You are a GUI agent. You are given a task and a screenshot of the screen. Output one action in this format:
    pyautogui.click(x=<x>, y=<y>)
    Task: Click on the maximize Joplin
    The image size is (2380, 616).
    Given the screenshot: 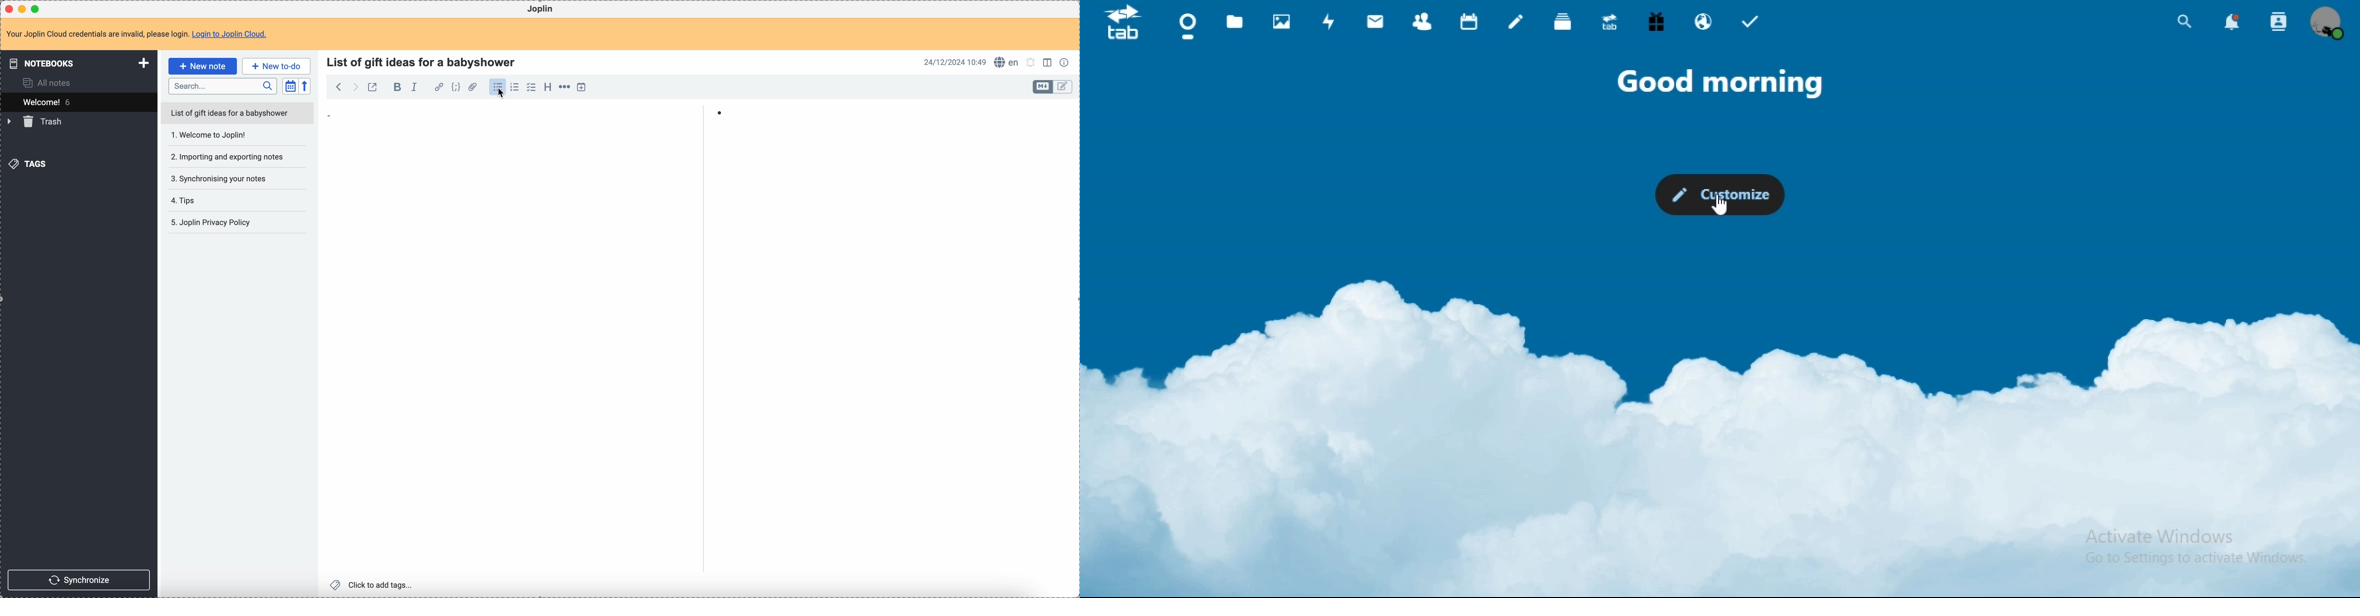 What is the action you would take?
    pyautogui.click(x=37, y=9)
    